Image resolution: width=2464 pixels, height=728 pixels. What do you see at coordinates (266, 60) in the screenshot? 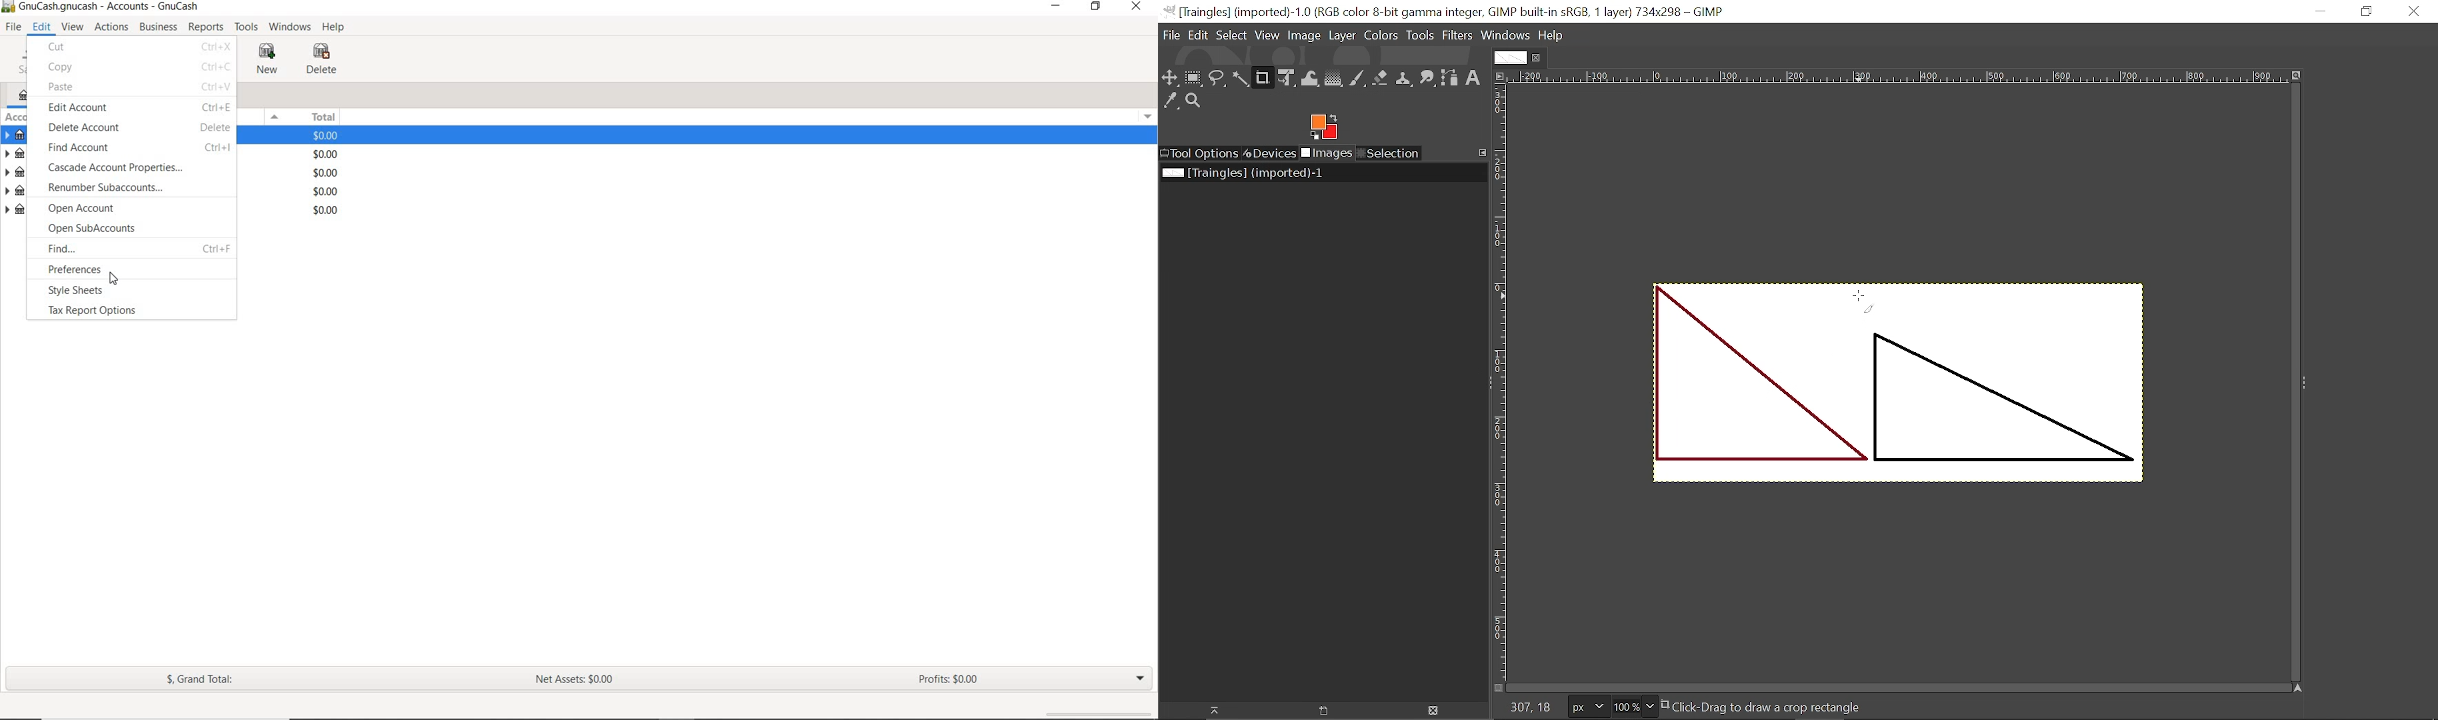
I see `NEW` at bounding box center [266, 60].